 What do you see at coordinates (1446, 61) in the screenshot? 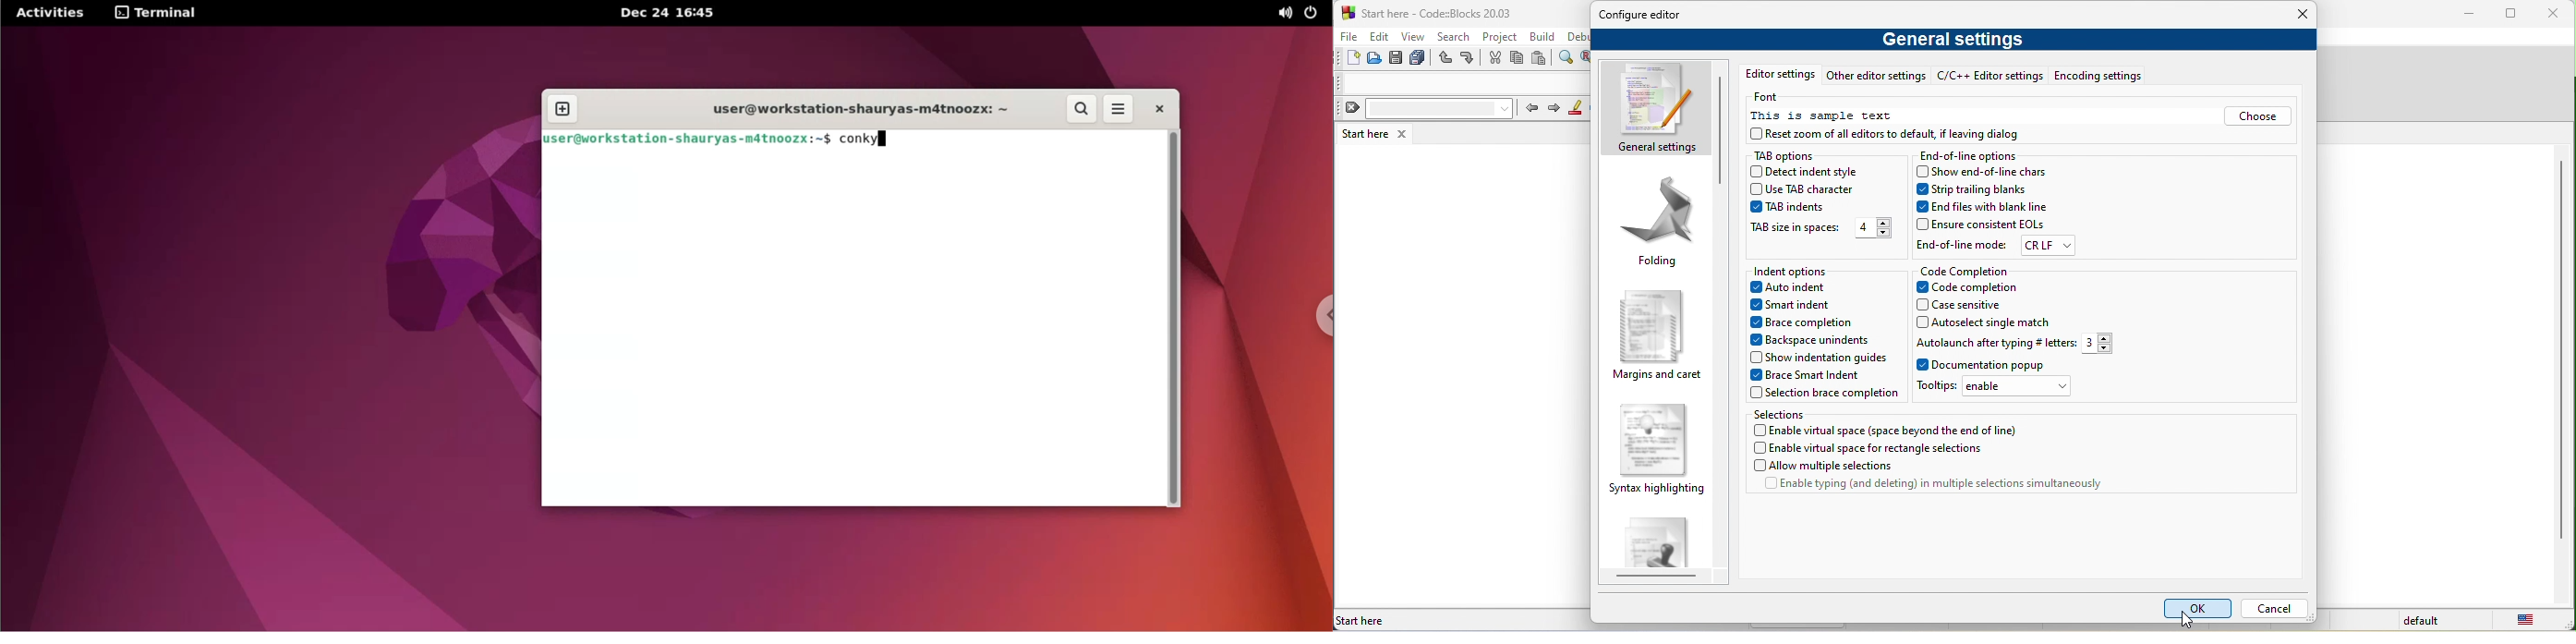
I see `undo` at bounding box center [1446, 61].